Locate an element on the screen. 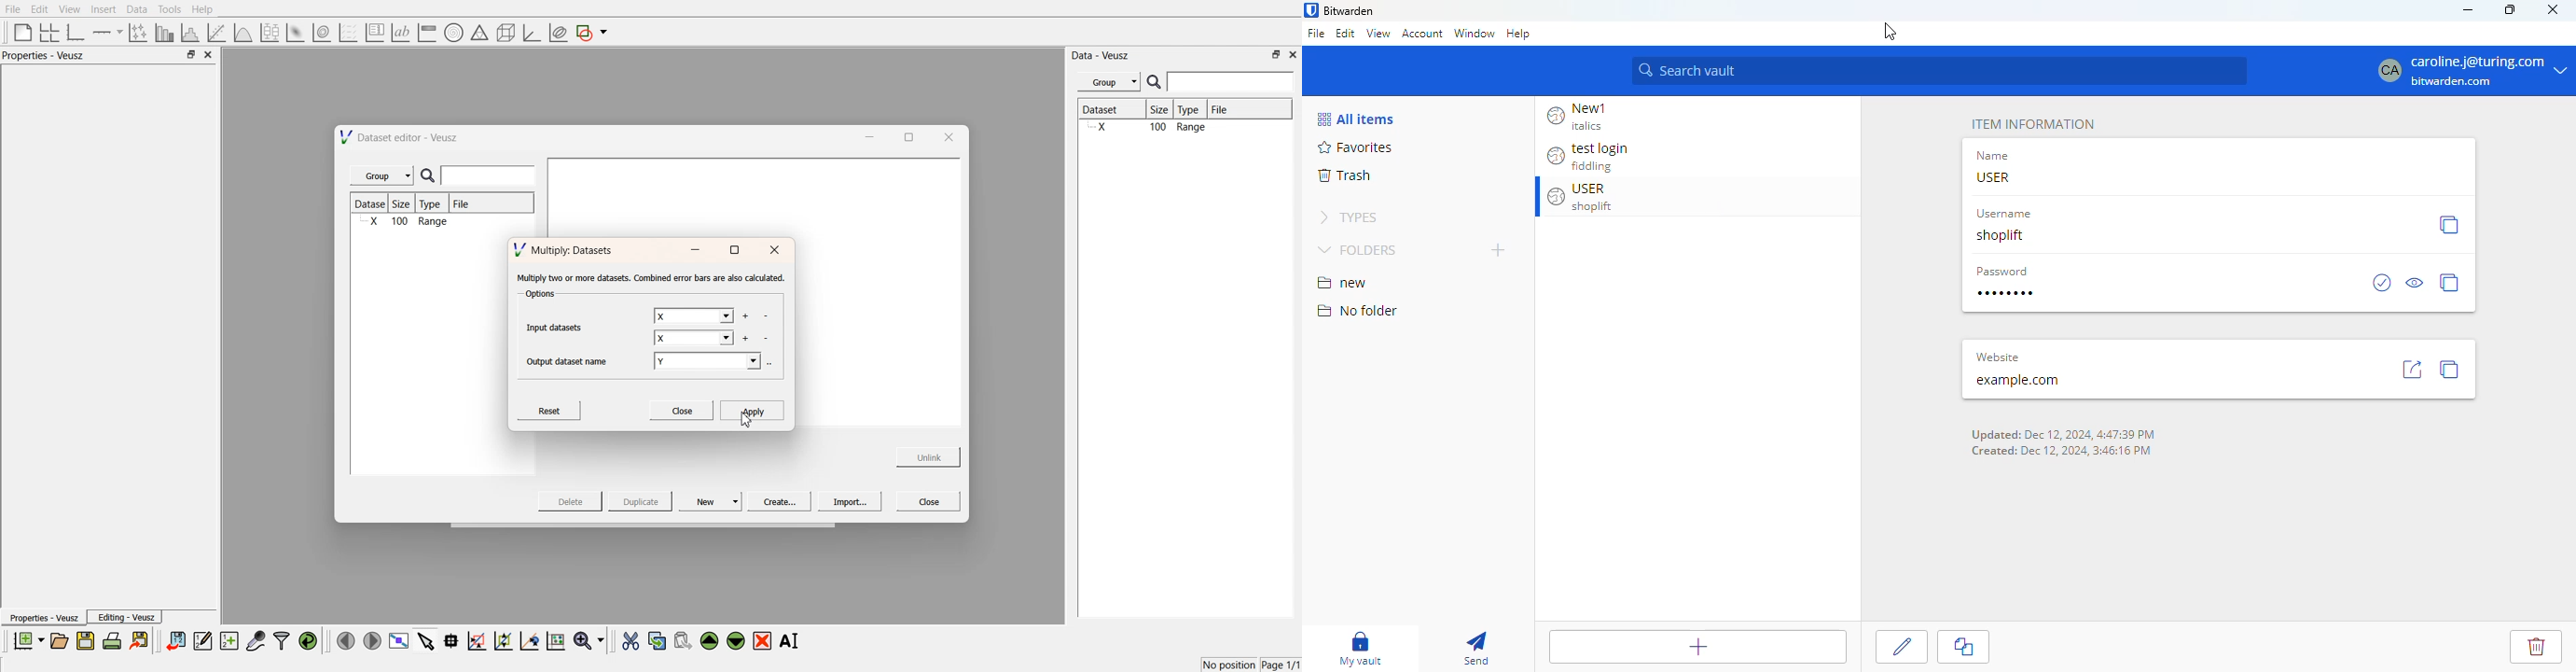 Image resolution: width=2576 pixels, height=672 pixels. enter search field is located at coordinates (490, 176).